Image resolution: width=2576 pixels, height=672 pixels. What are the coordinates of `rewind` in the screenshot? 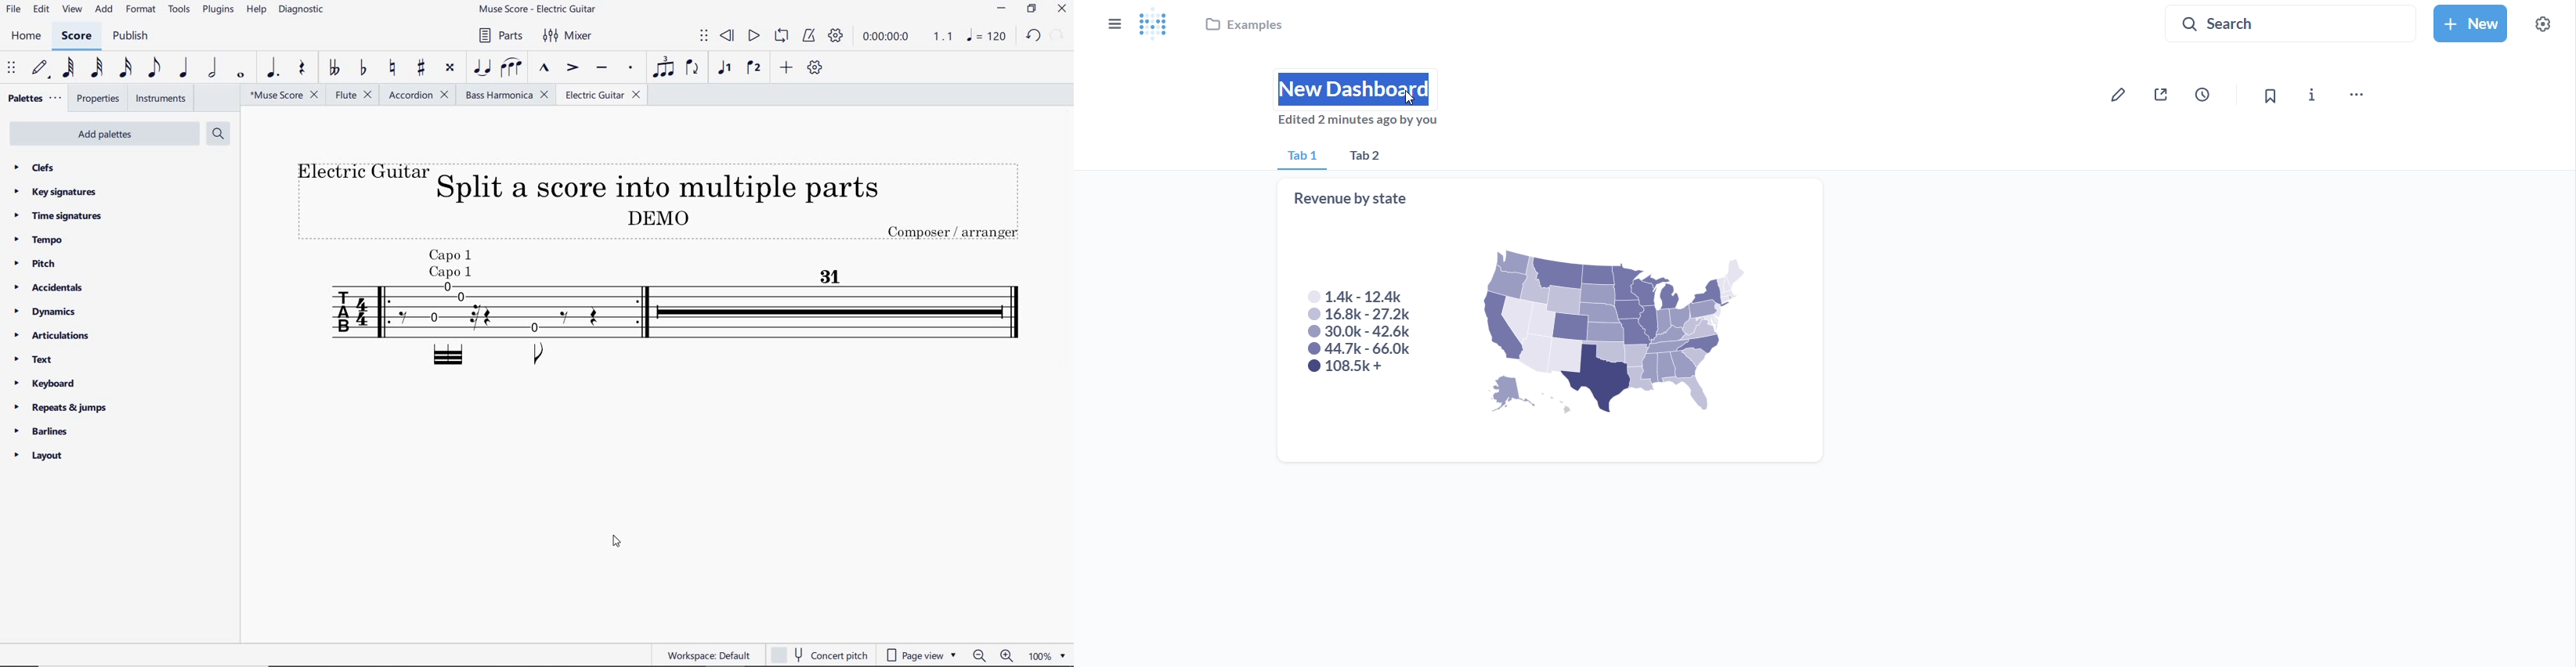 It's located at (727, 36).